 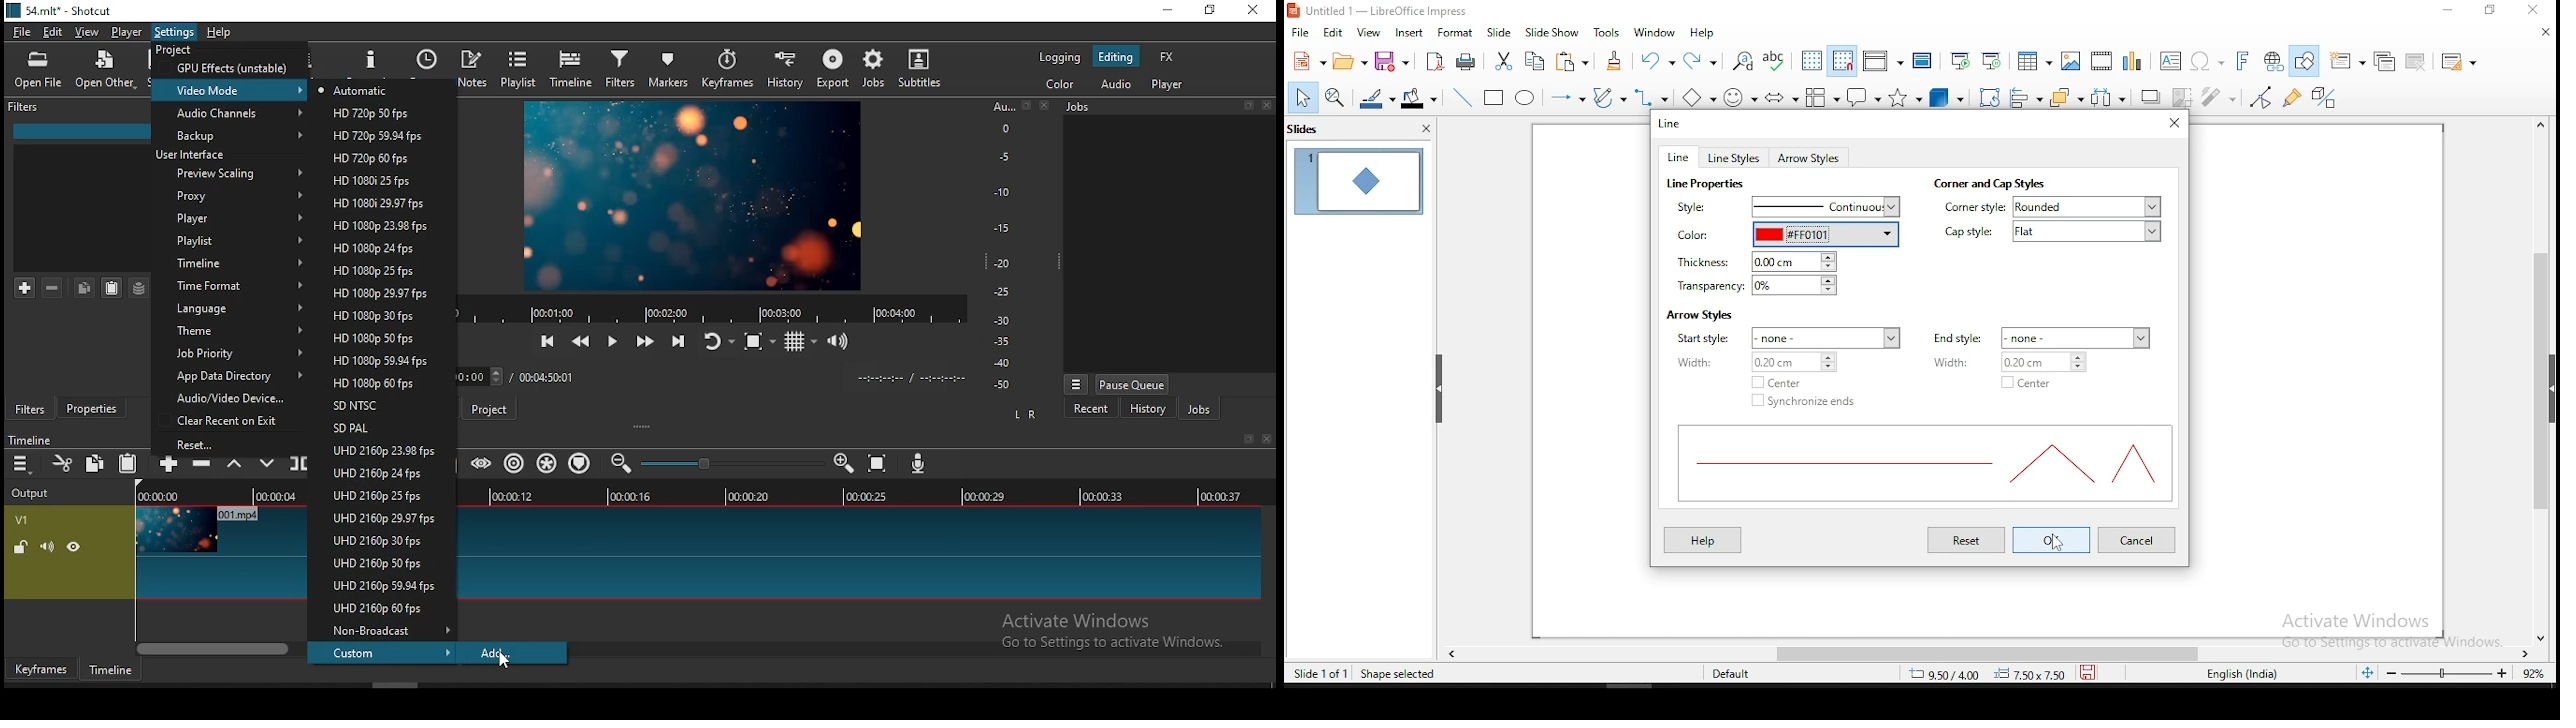 I want to click on thickness, so click(x=1697, y=262).